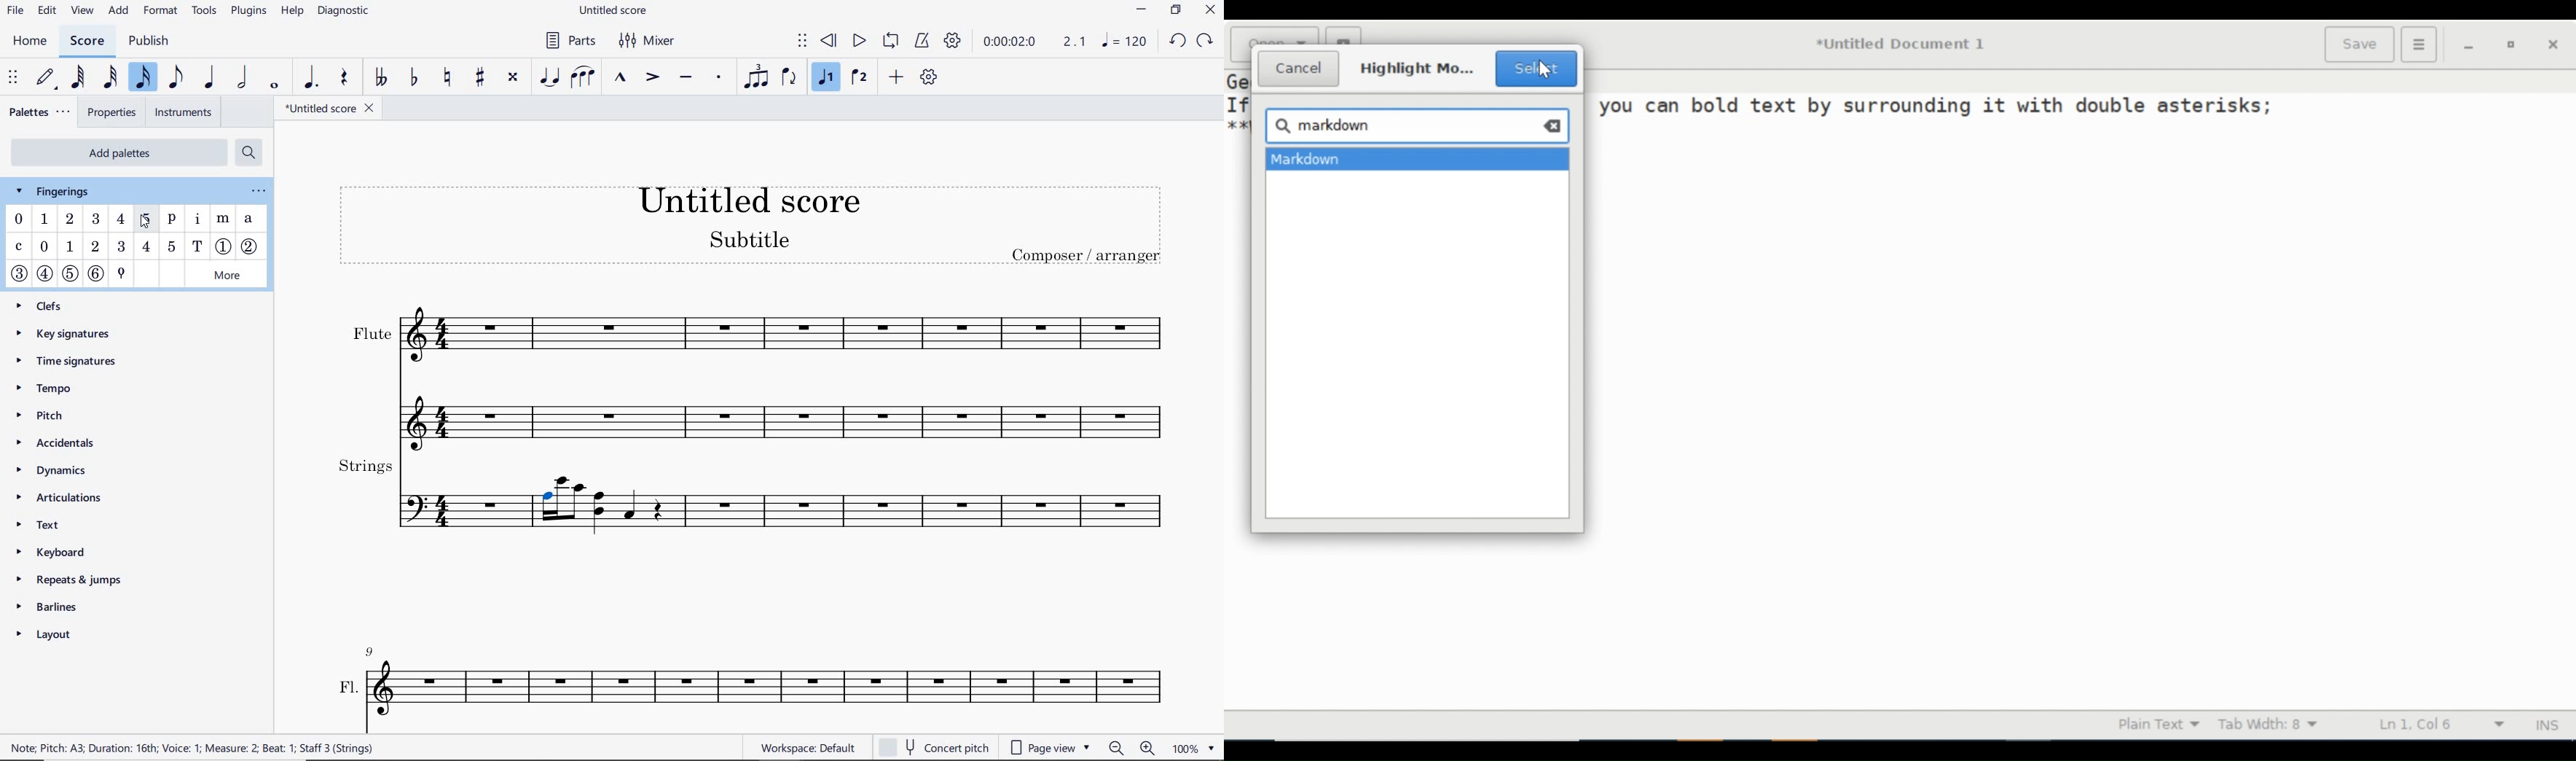 This screenshot has height=784, width=2576. Describe the element at coordinates (686, 79) in the screenshot. I see `tenuto` at that location.